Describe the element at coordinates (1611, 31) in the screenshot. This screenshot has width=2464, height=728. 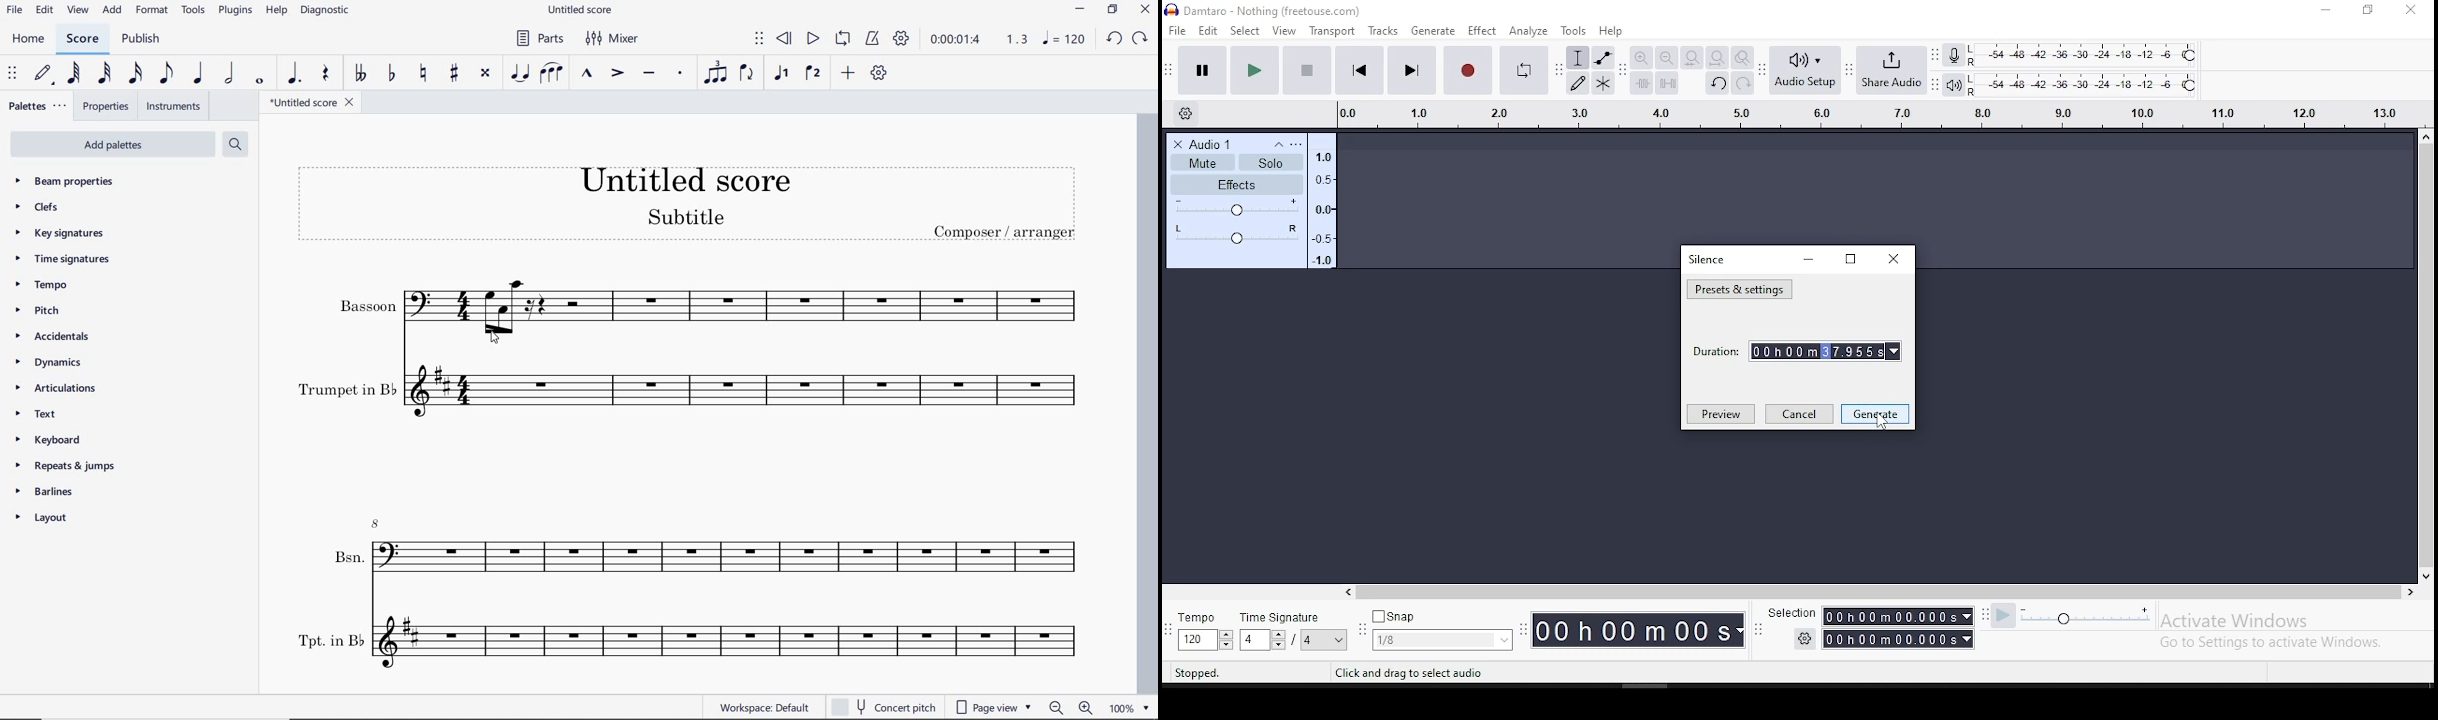
I see `help` at that location.